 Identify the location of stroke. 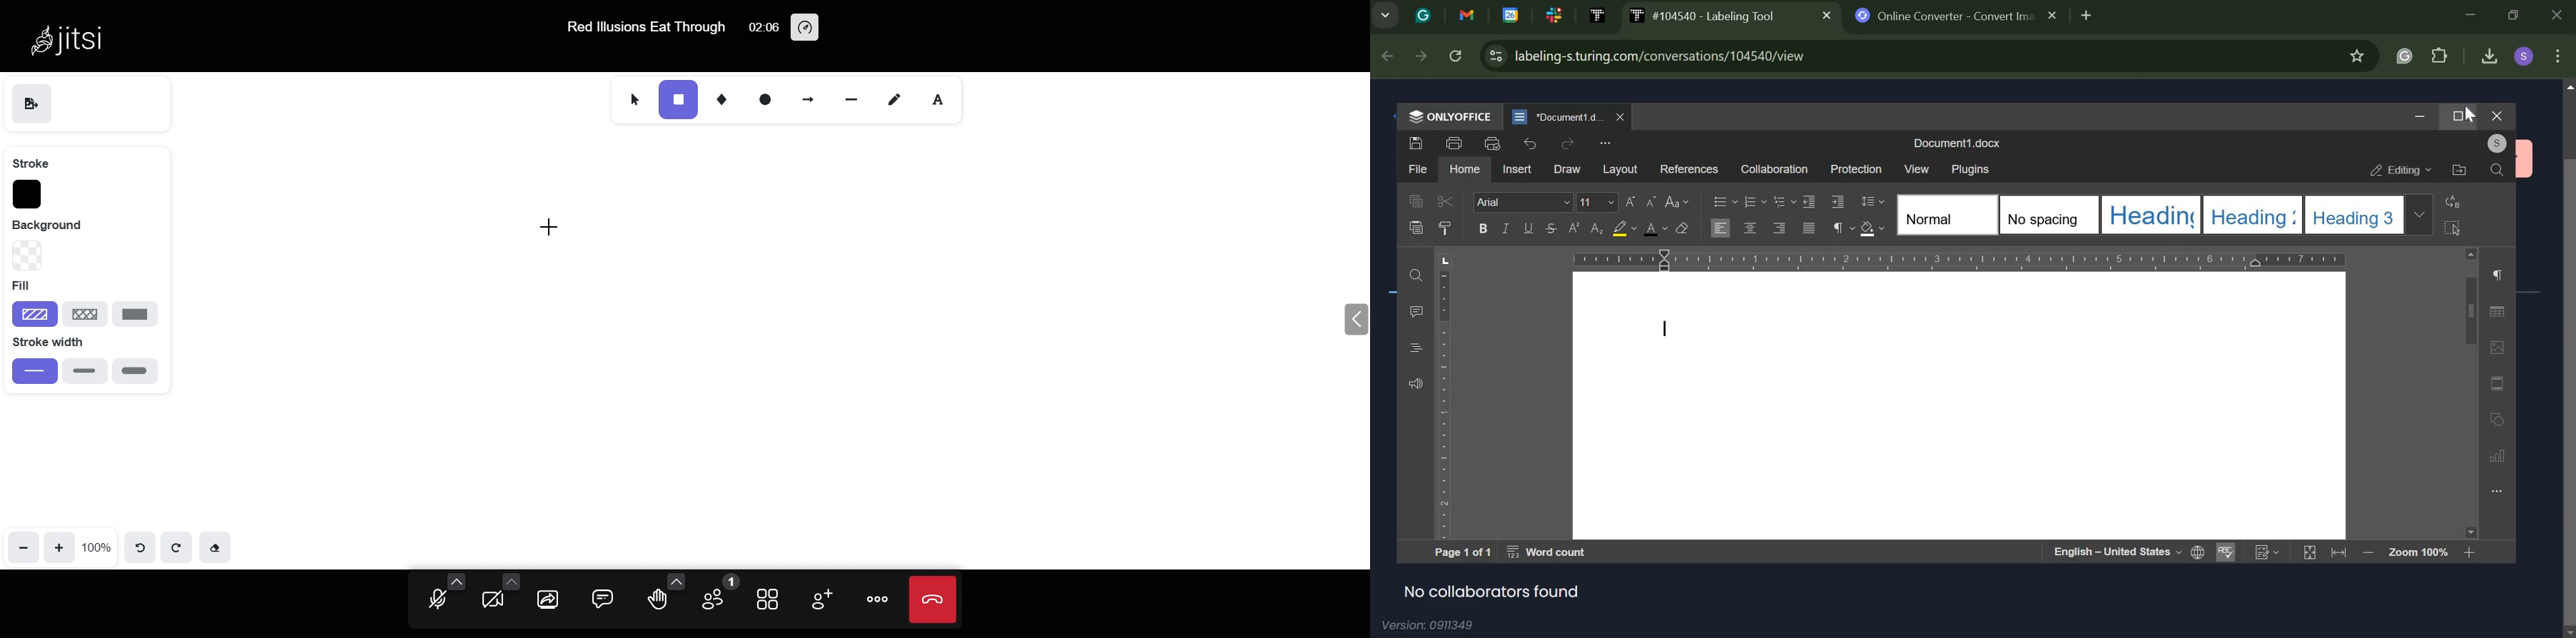
(31, 162).